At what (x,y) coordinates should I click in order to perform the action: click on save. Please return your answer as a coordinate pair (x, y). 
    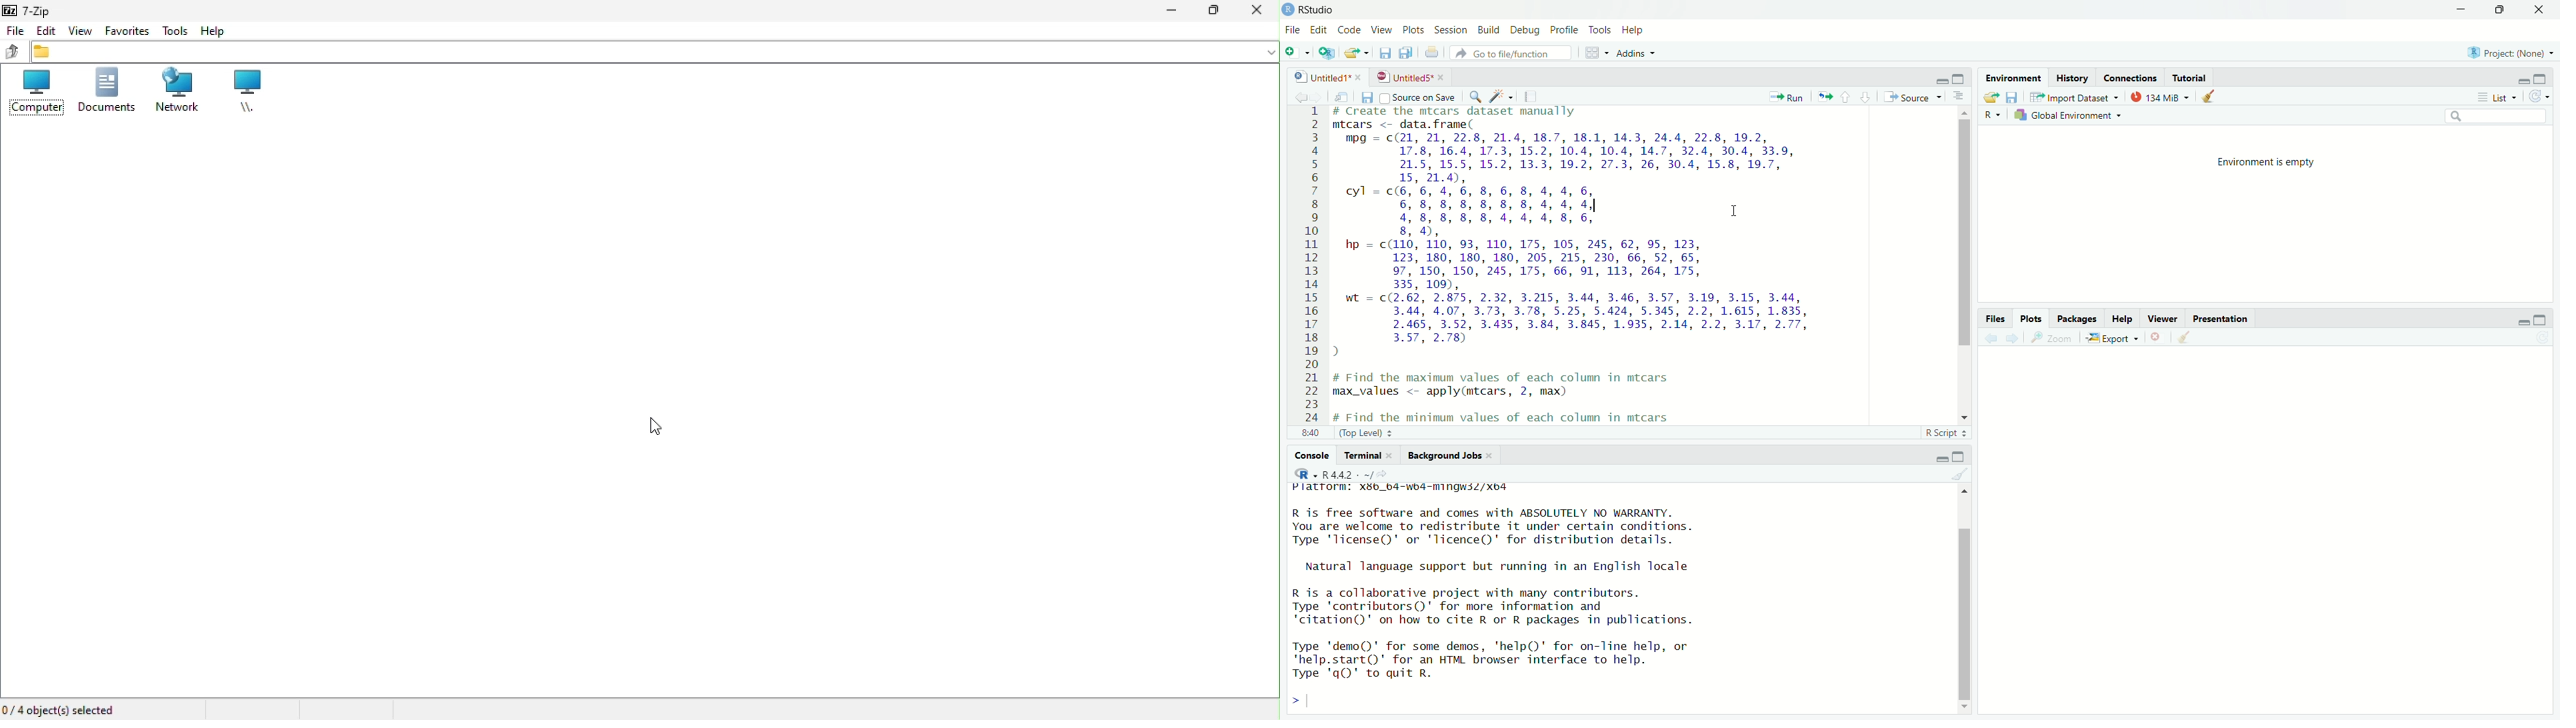
    Looking at the image, I should click on (1384, 55).